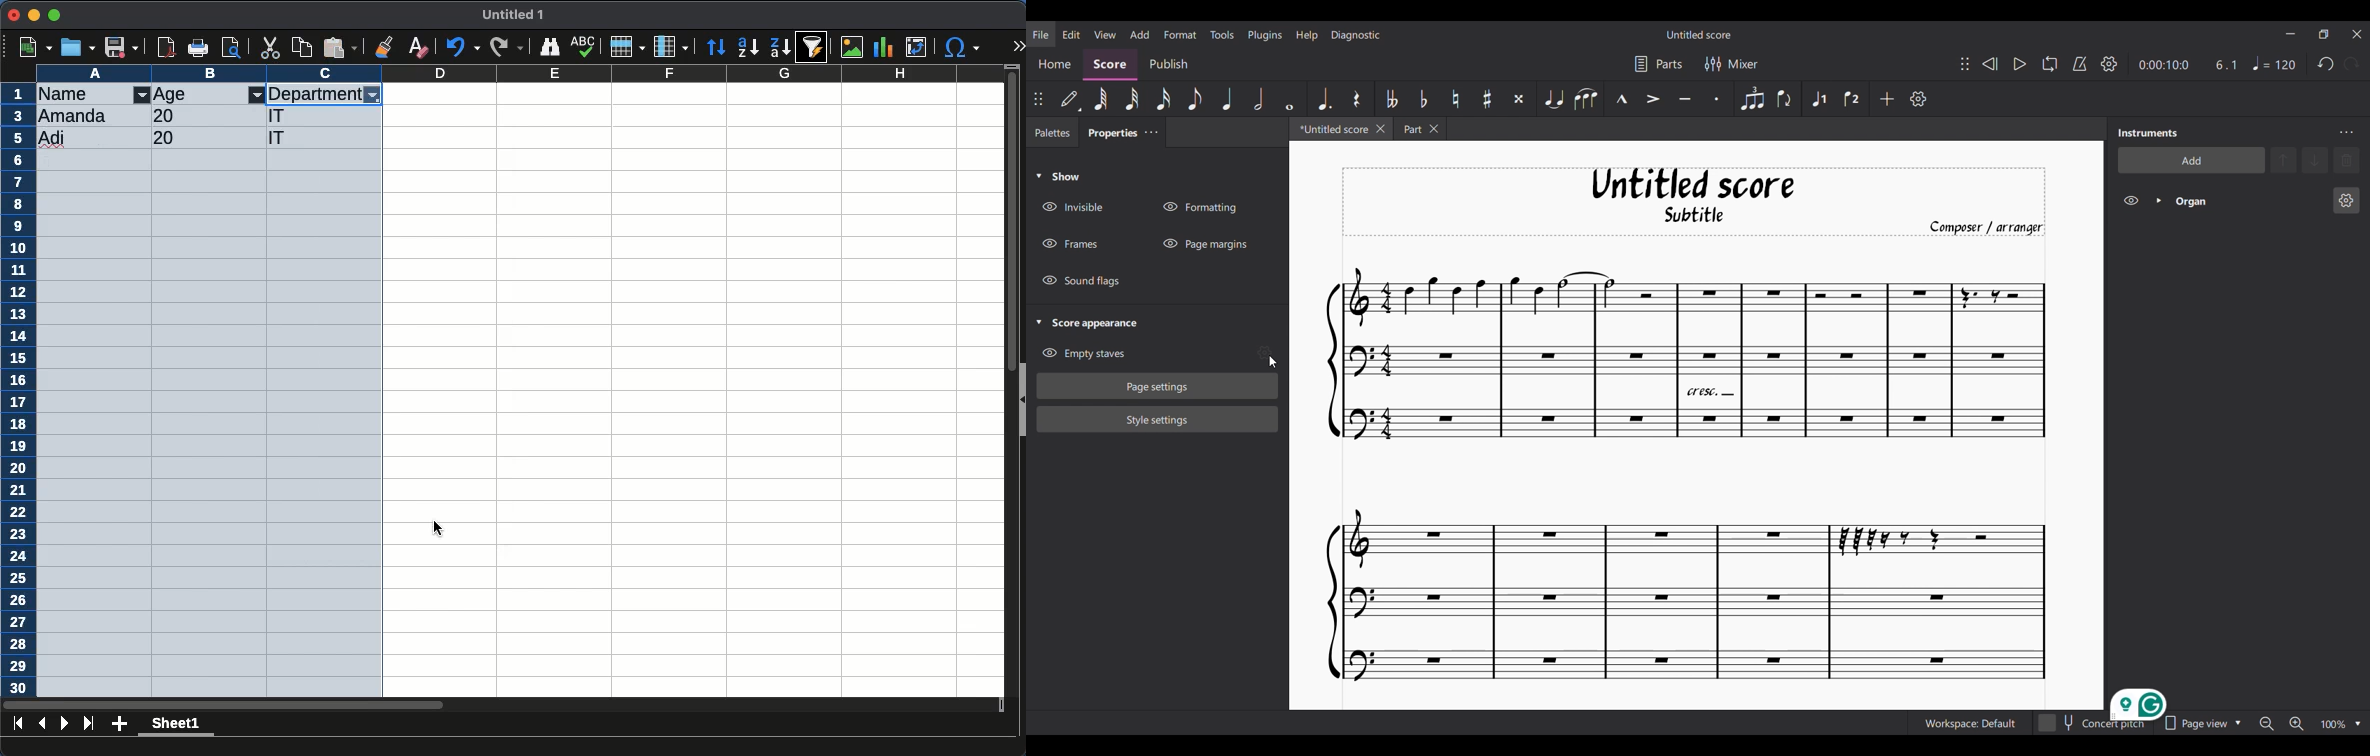  I want to click on Hide Page margins, so click(1204, 244).